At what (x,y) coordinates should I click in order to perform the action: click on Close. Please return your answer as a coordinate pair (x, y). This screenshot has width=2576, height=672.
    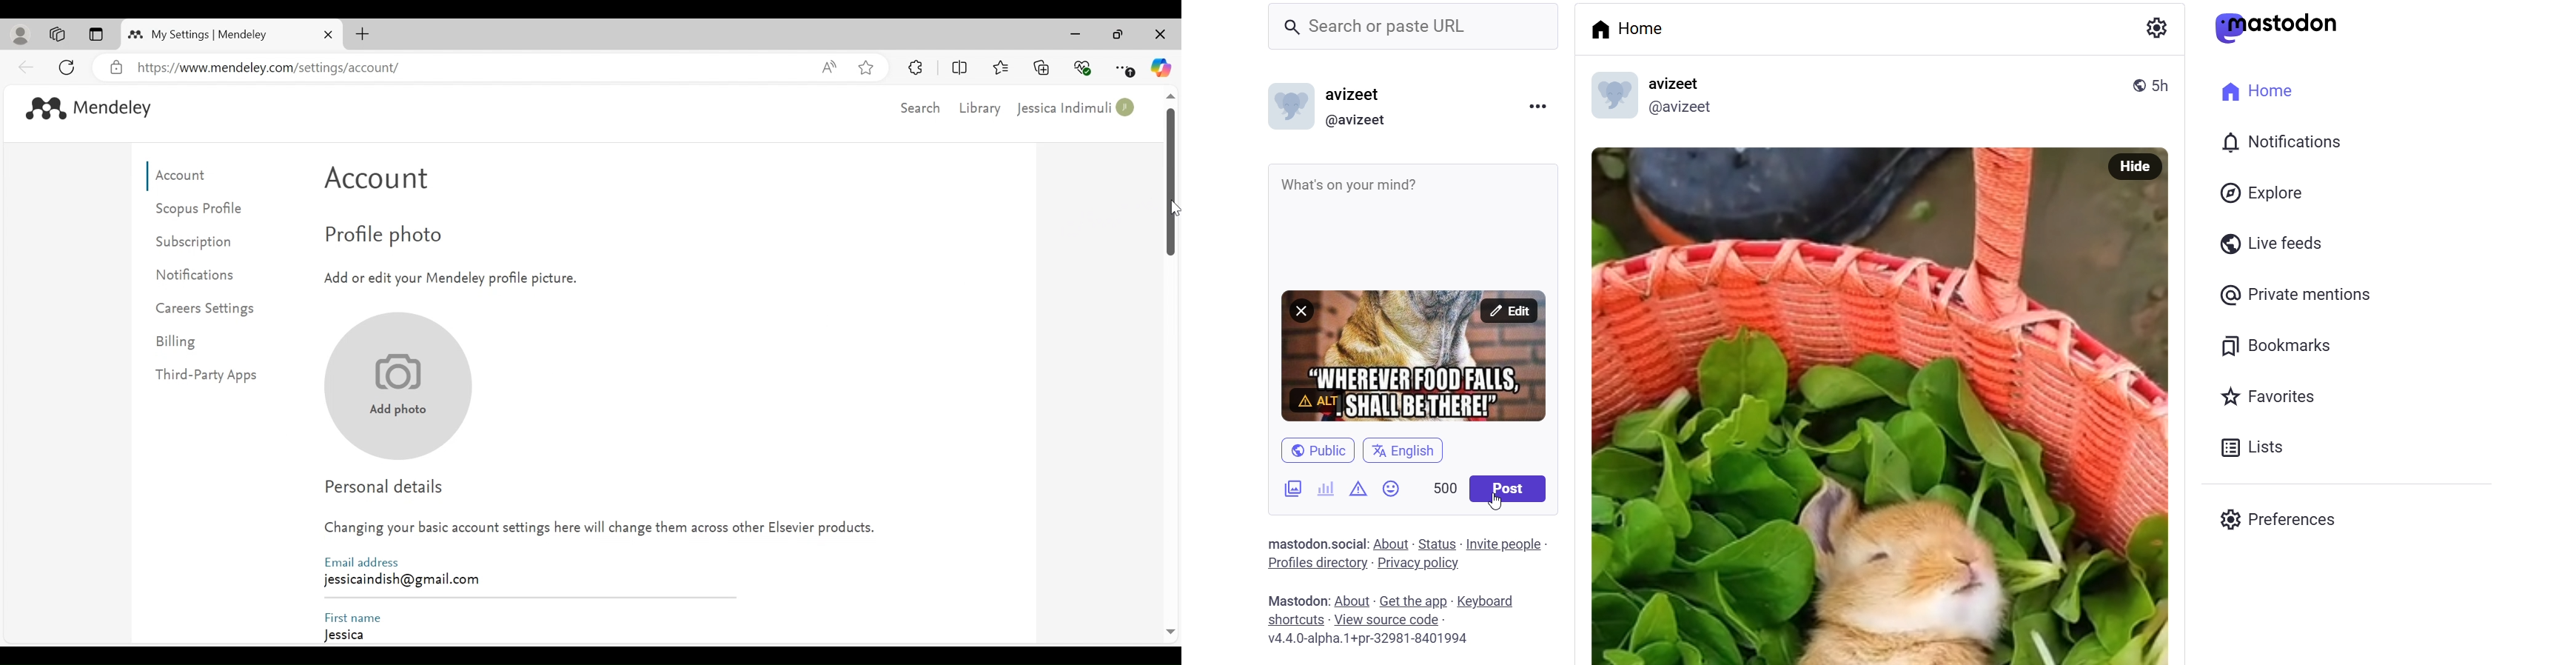
    Looking at the image, I should click on (328, 34).